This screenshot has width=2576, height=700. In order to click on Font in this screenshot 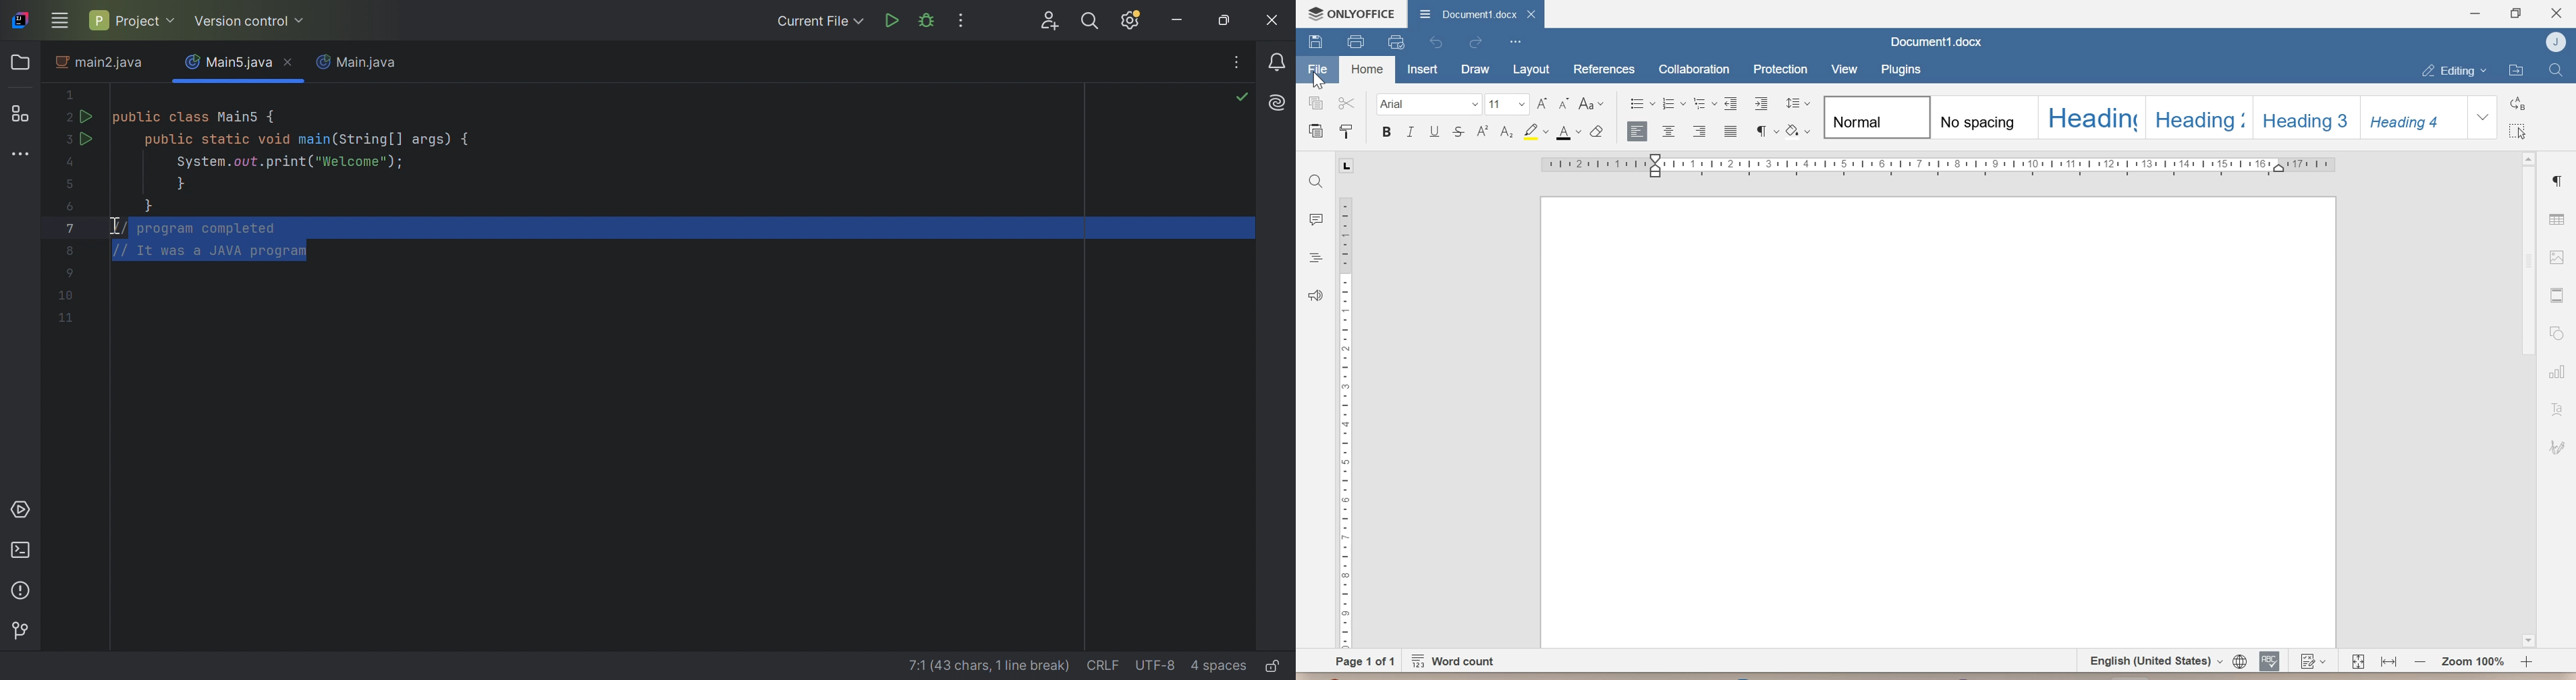, I will do `click(1428, 105)`.